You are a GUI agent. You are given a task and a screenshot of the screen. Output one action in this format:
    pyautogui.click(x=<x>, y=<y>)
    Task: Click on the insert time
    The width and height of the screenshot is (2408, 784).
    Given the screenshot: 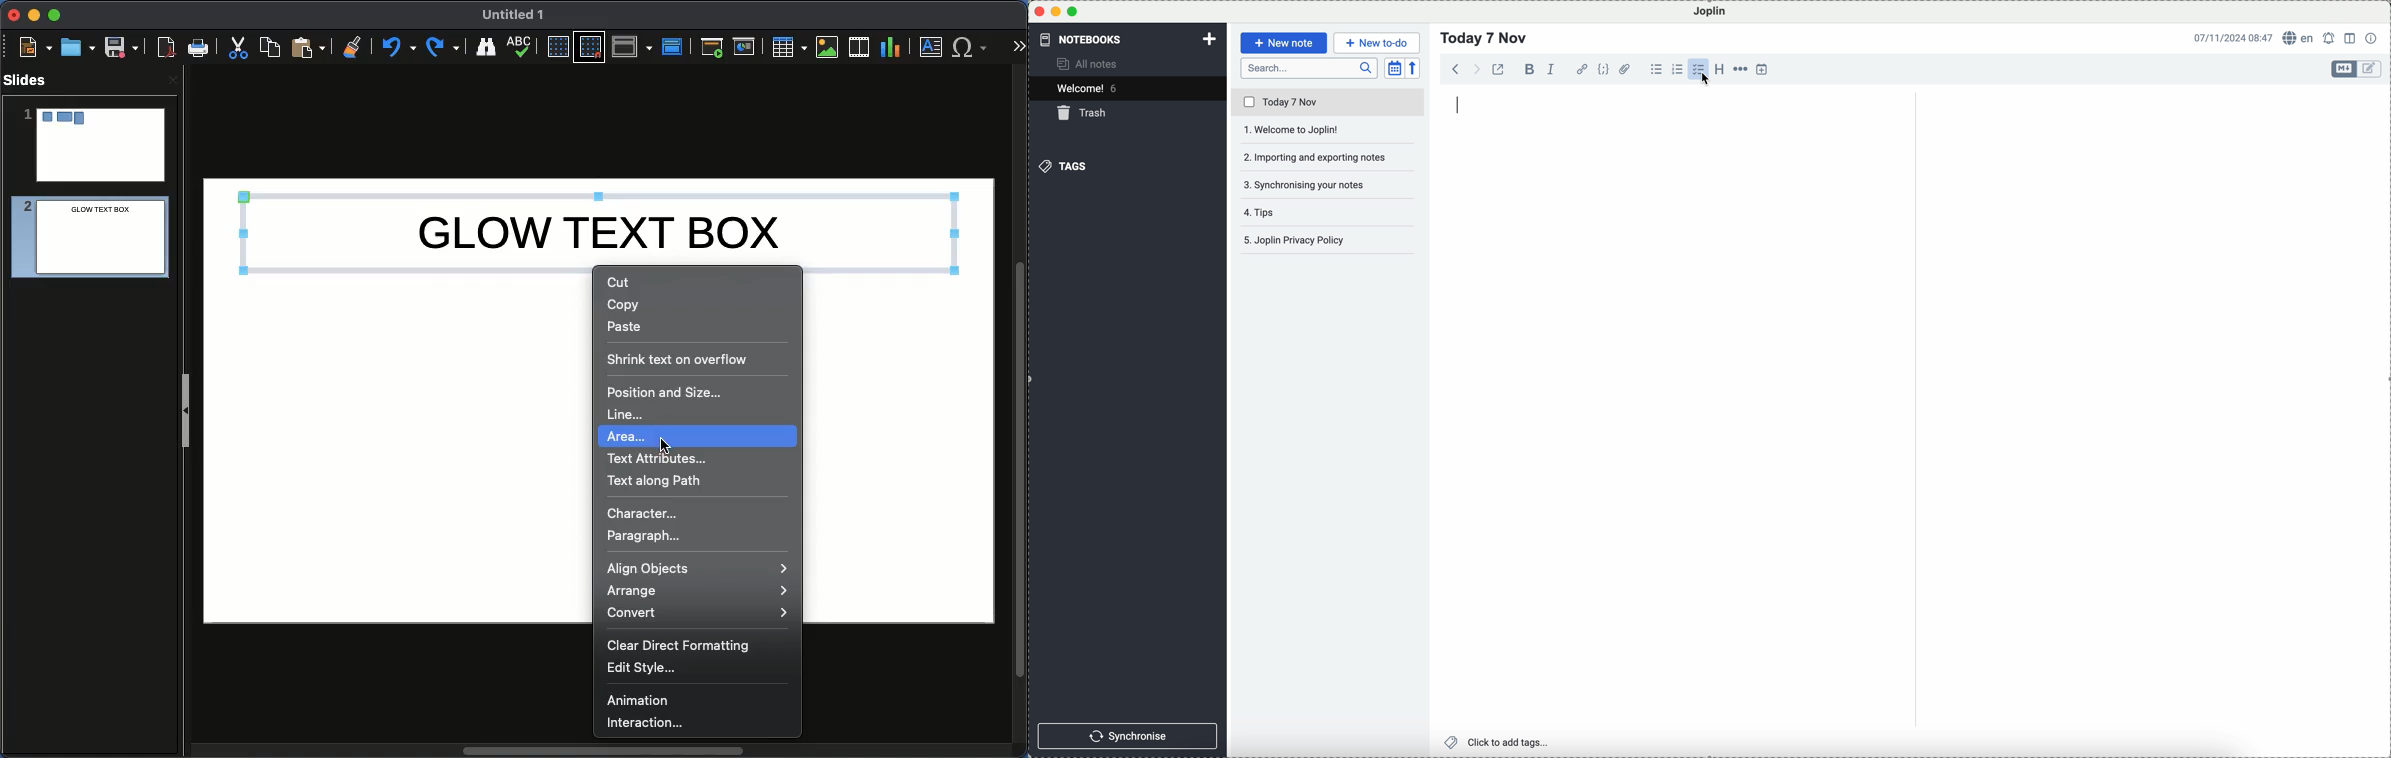 What is the action you would take?
    pyautogui.click(x=1763, y=69)
    